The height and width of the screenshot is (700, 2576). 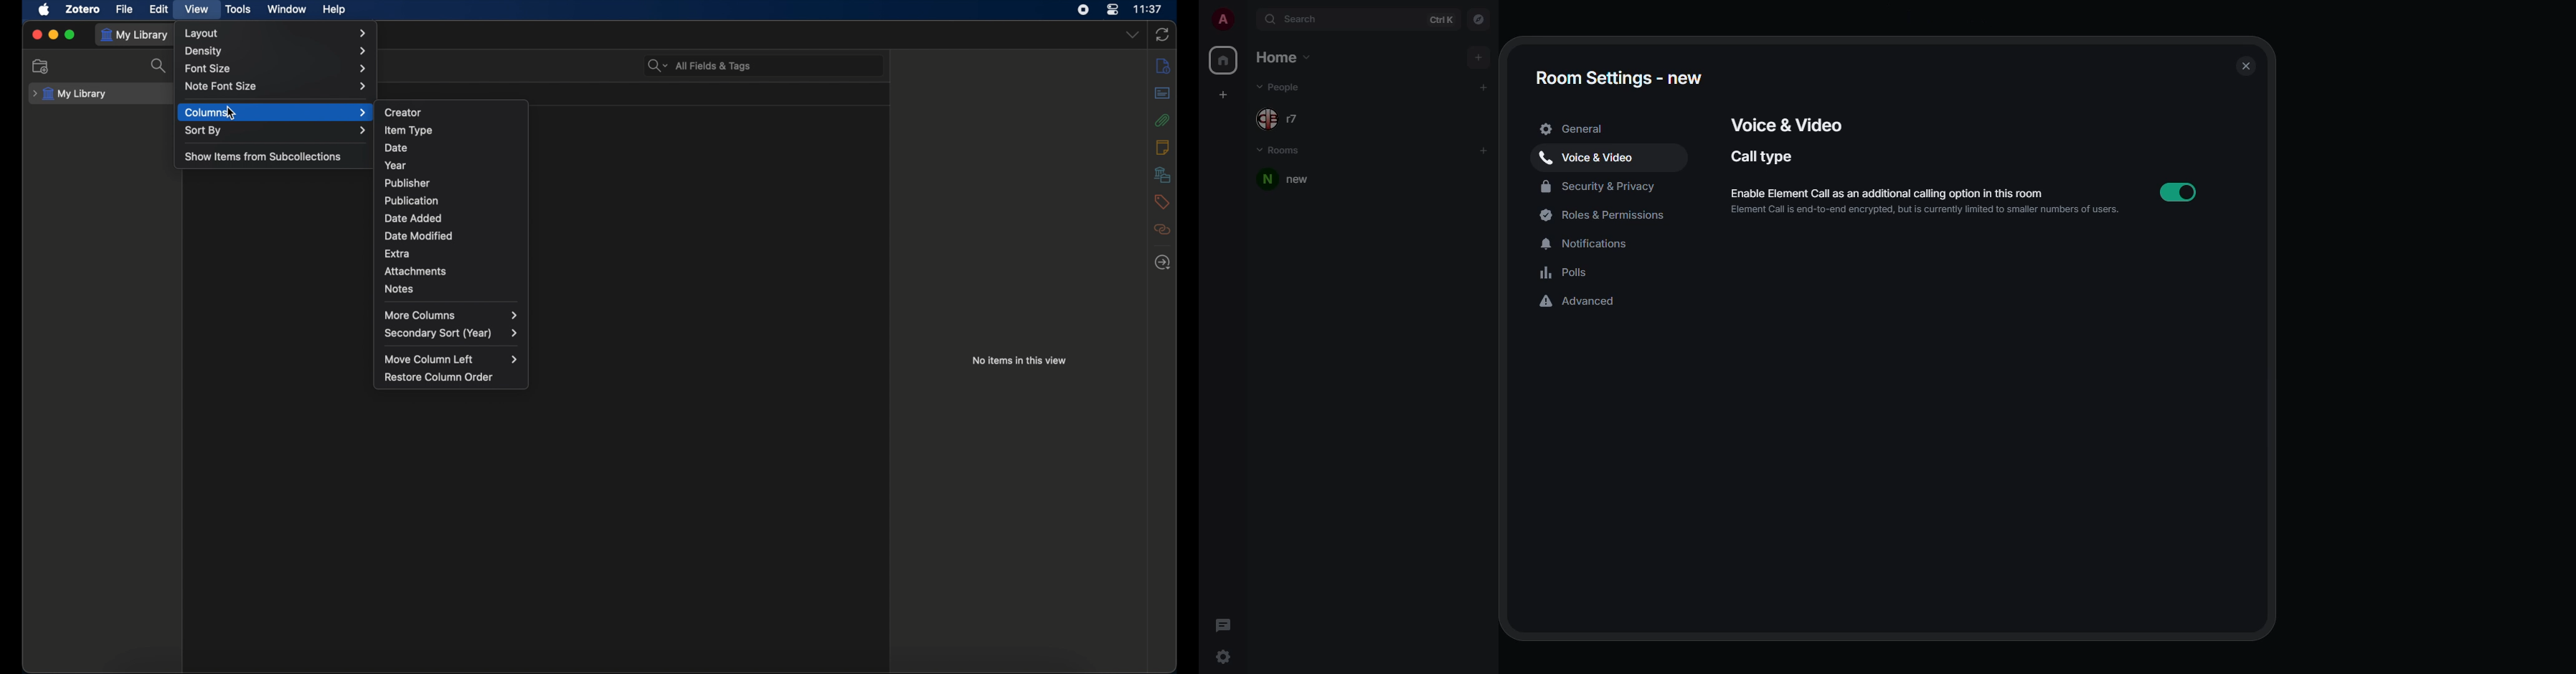 I want to click on profile, so click(x=1222, y=19).